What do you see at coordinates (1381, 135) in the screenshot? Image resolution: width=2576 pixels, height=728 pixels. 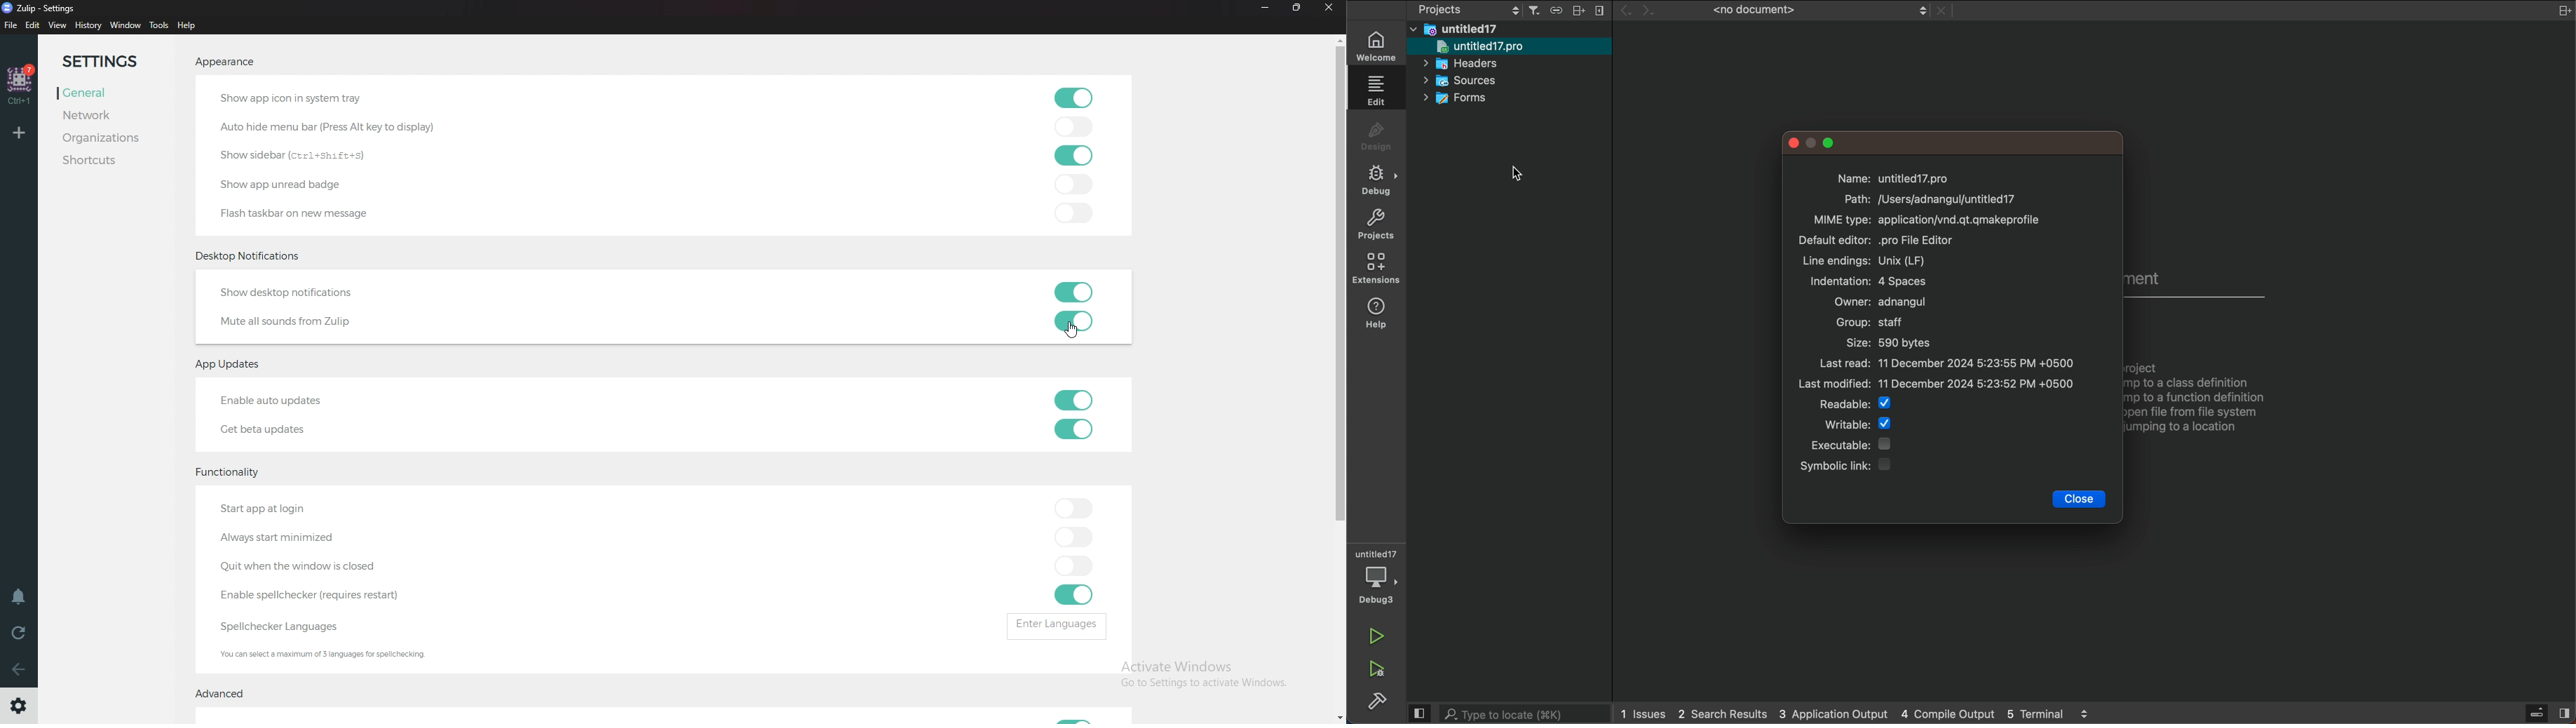 I see `design` at bounding box center [1381, 135].